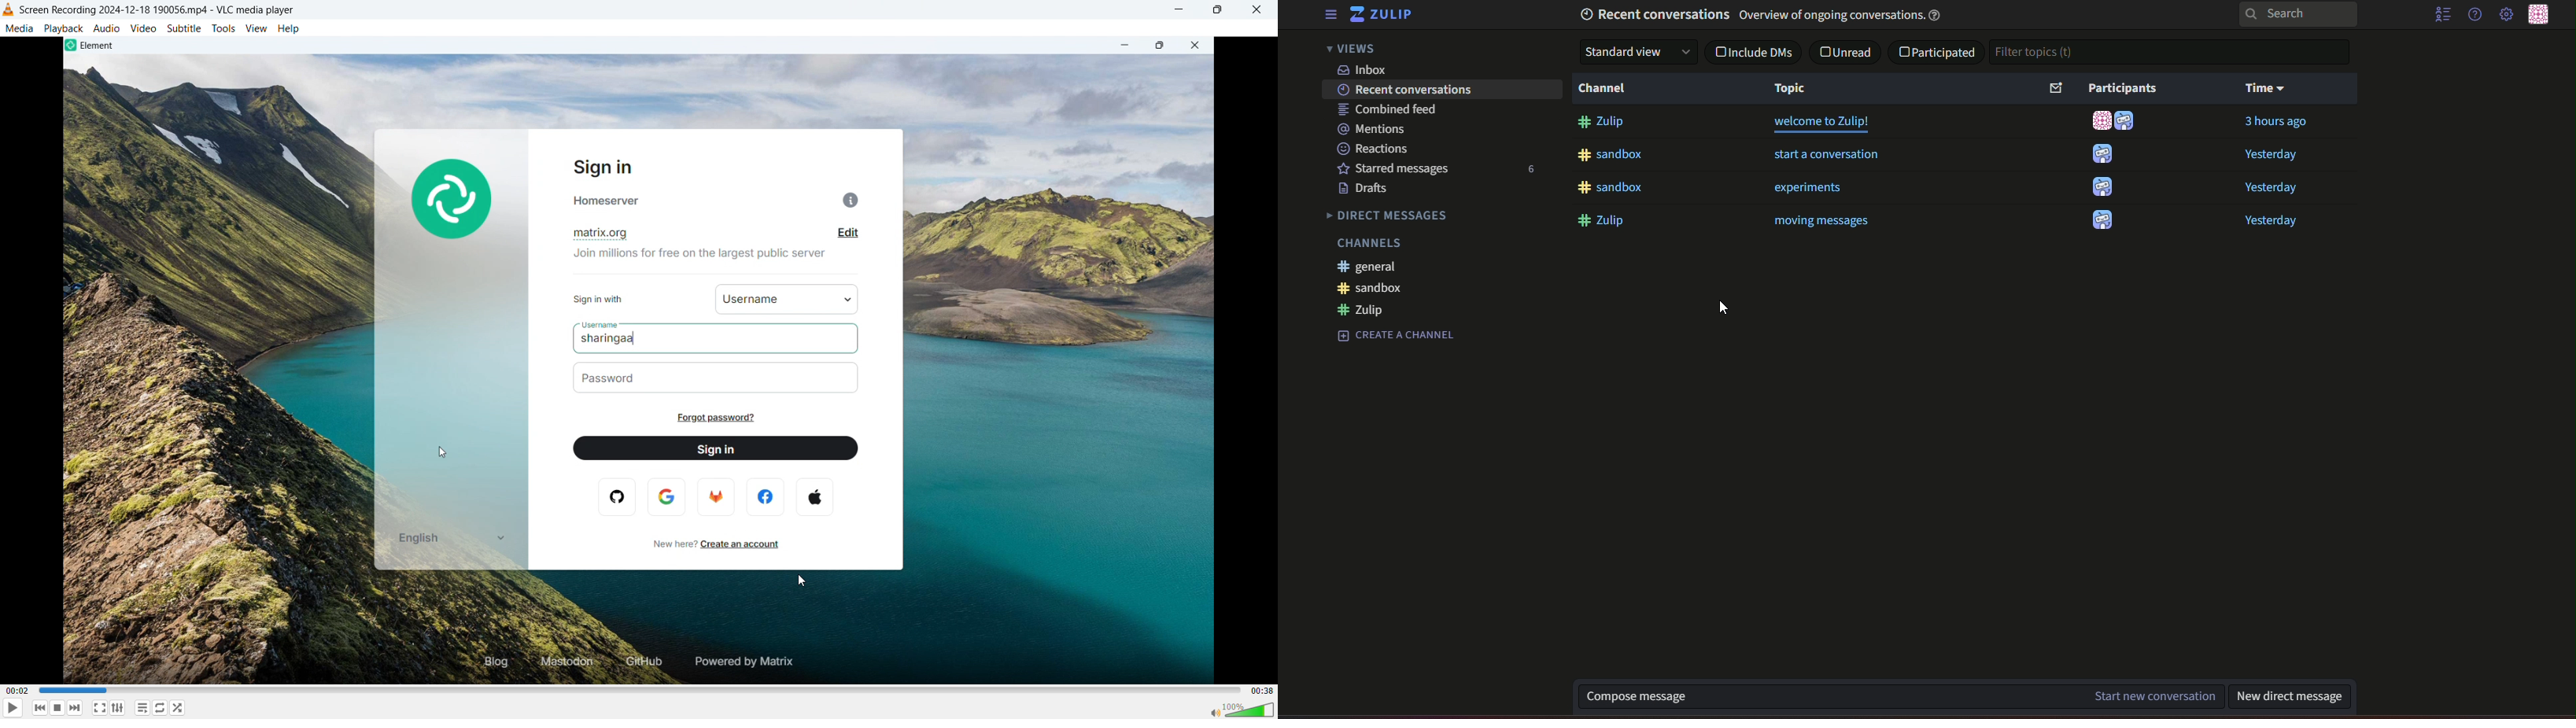  Describe the element at coordinates (100, 707) in the screenshot. I see `Full screen ` at that location.